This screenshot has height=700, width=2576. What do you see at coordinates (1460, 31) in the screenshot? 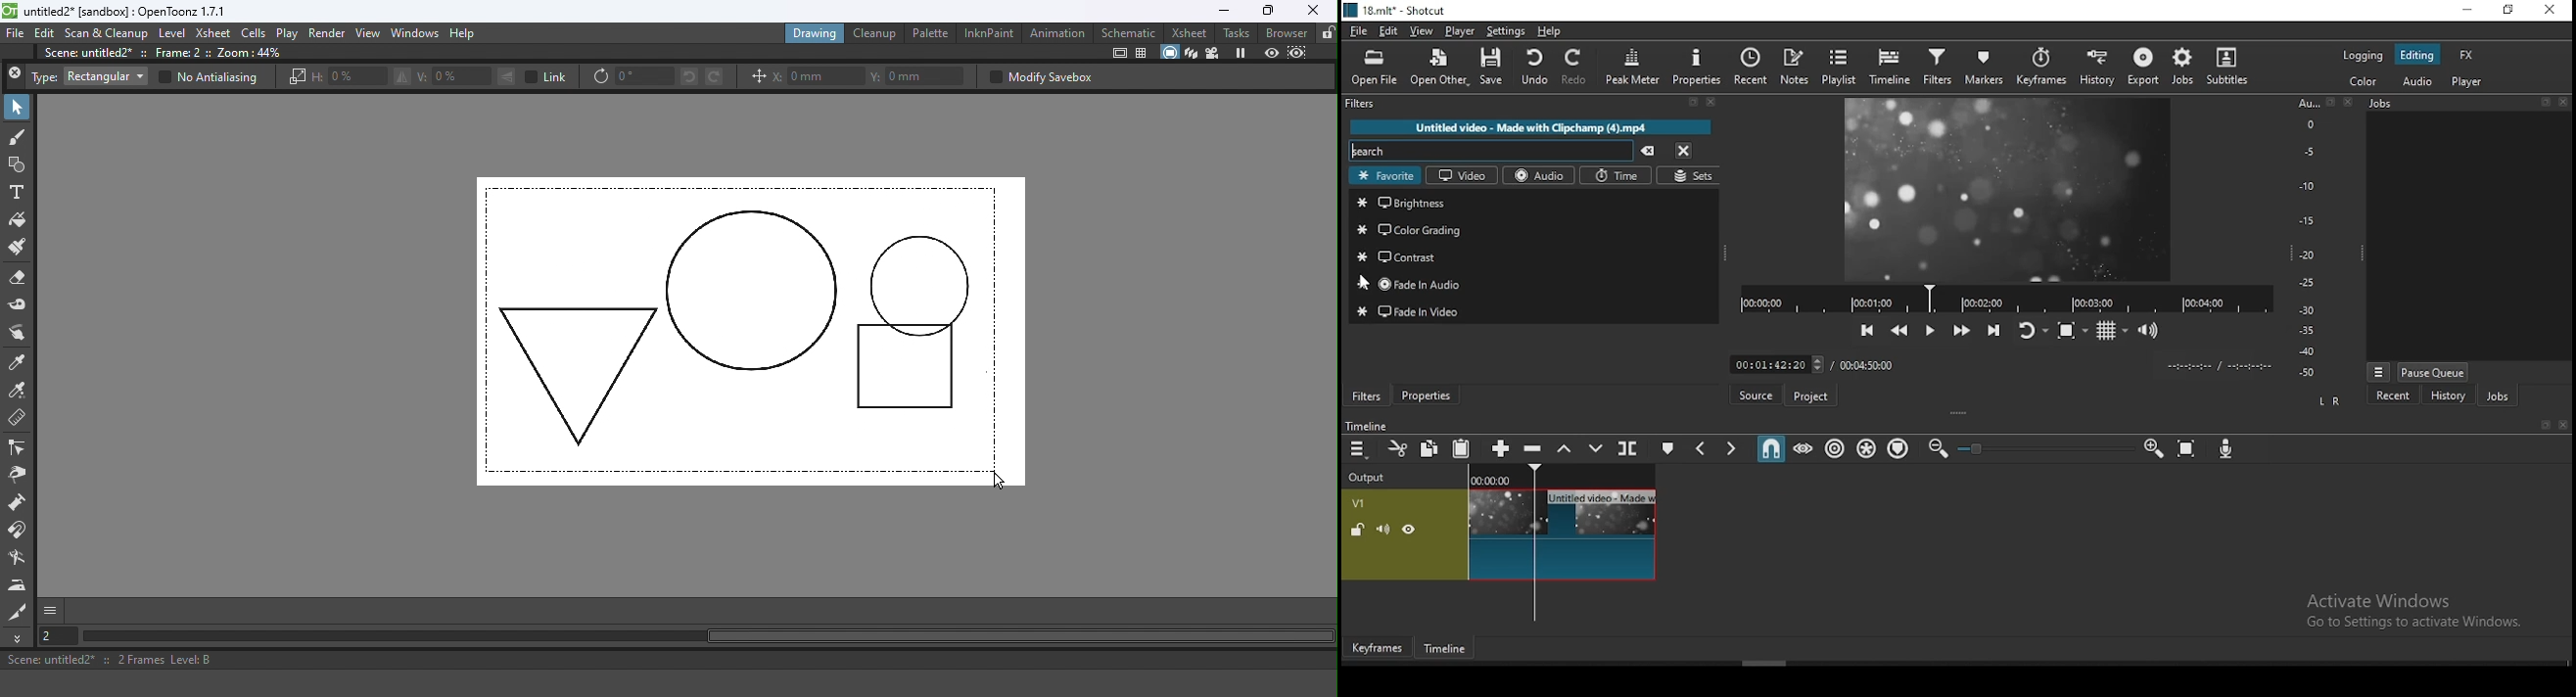
I see `player` at bounding box center [1460, 31].